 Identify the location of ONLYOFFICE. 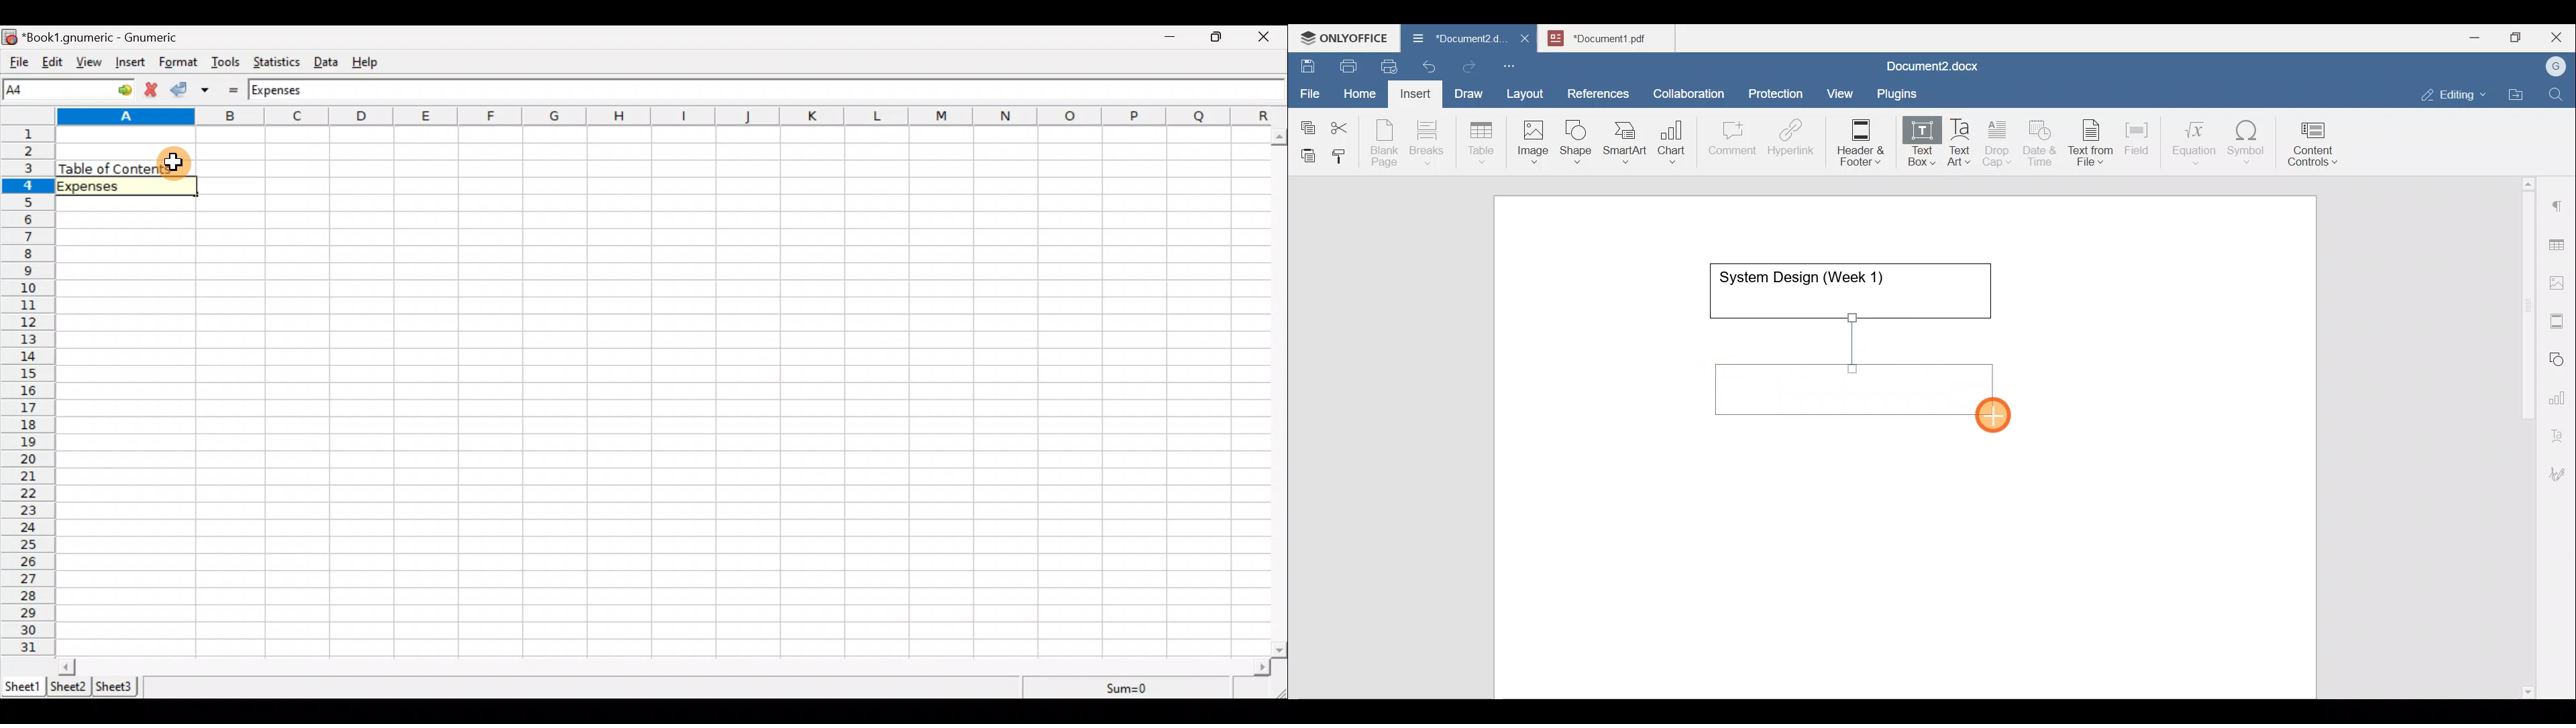
(1345, 37).